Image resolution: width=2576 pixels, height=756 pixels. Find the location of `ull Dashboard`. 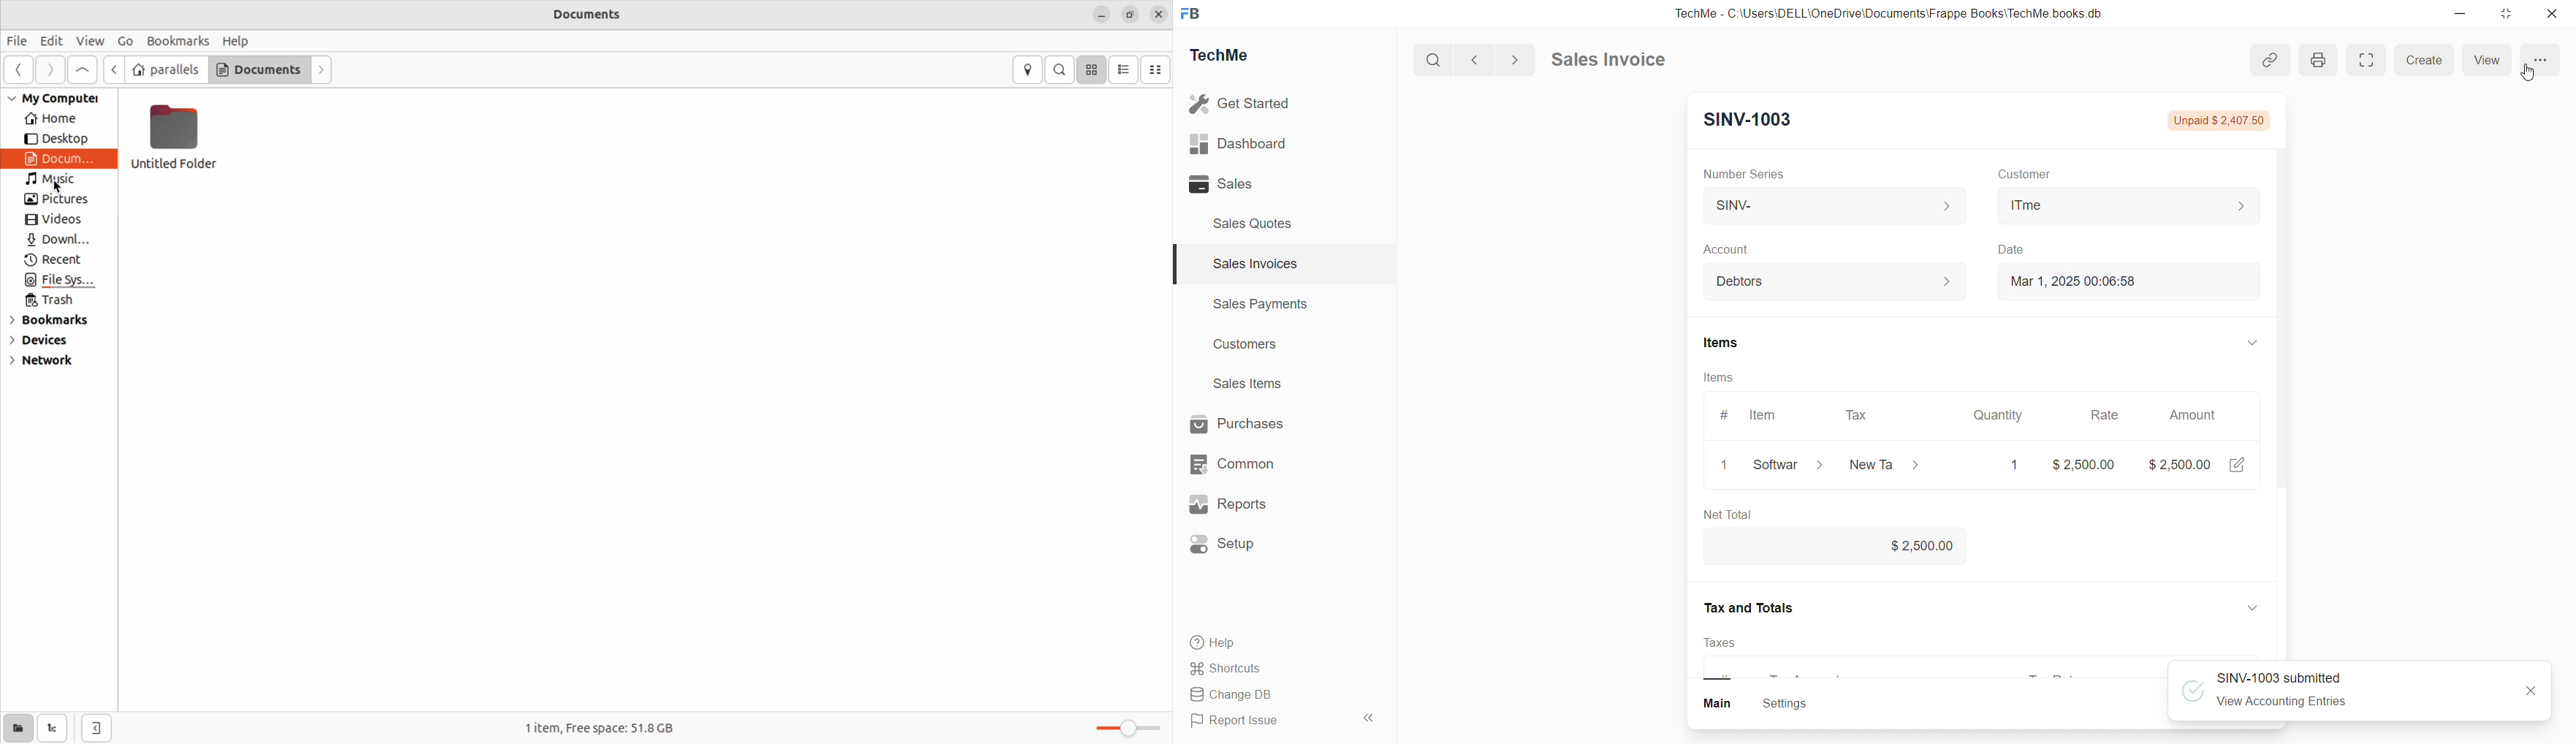

ull Dashboard is located at coordinates (1245, 143).